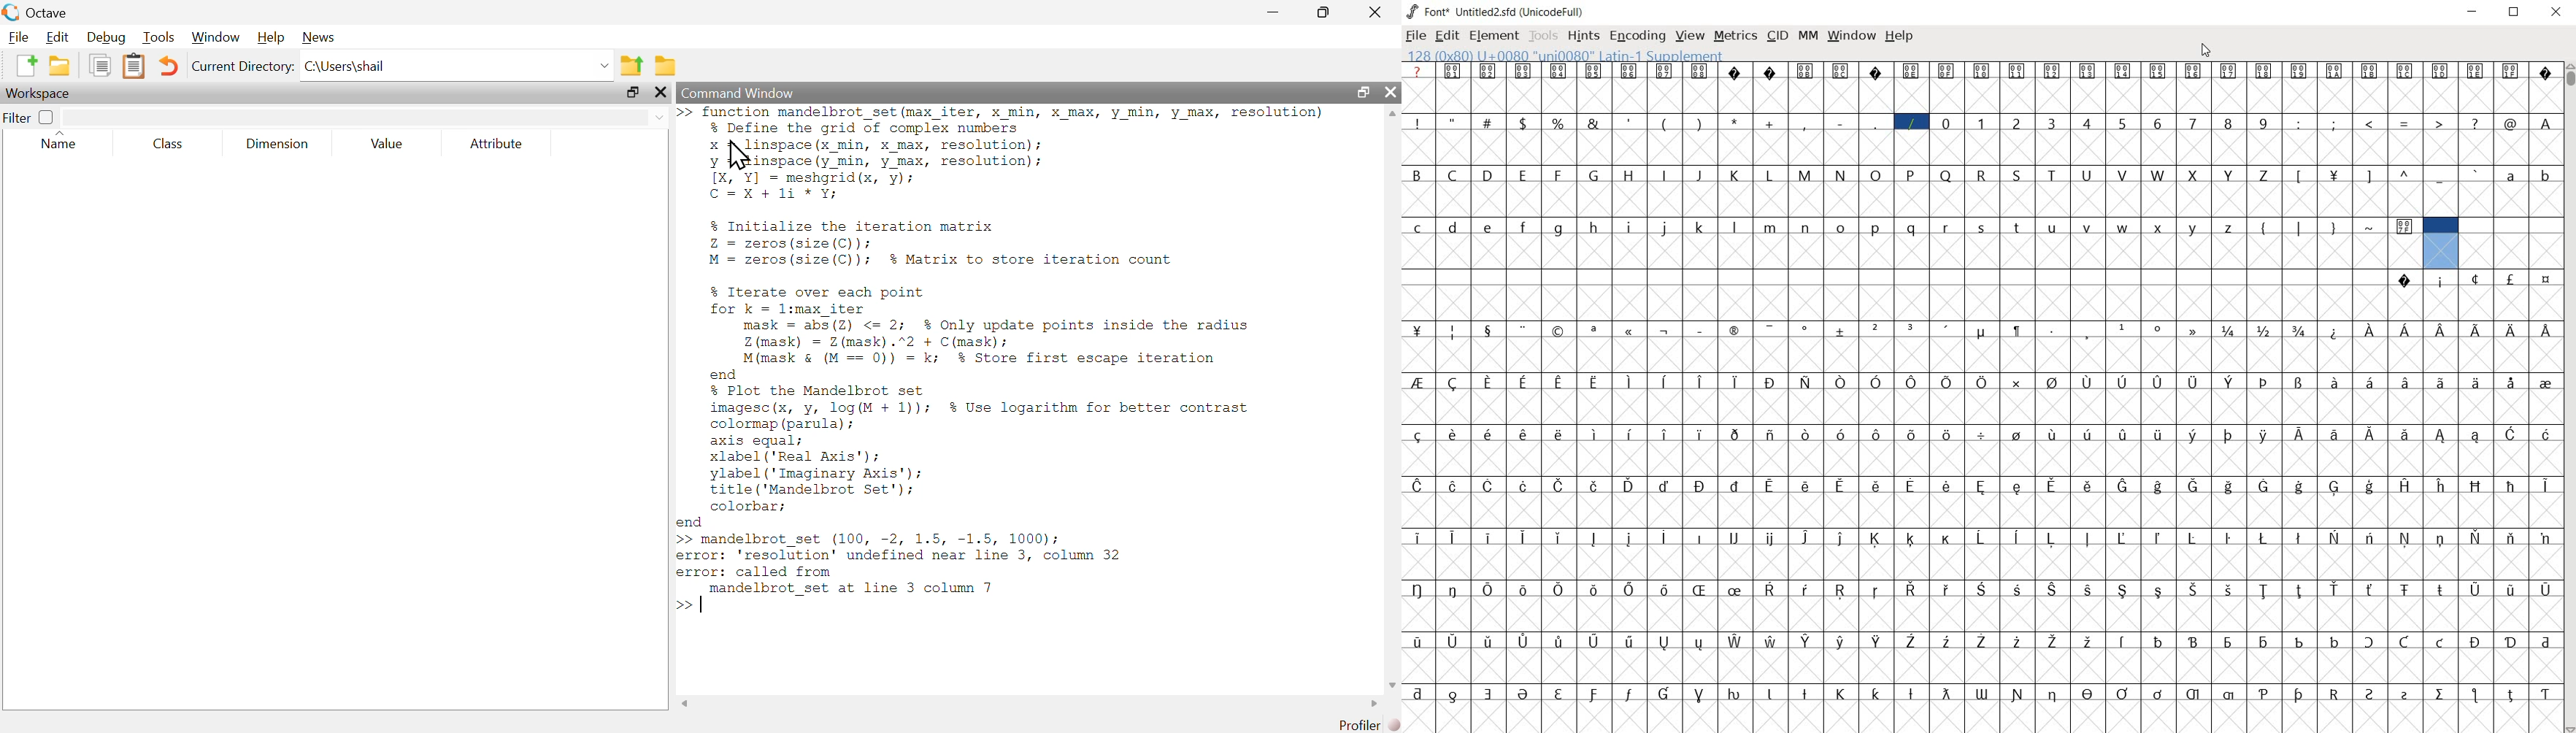 The height and width of the screenshot is (756, 2576). What do you see at coordinates (2334, 537) in the screenshot?
I see `Symbol` at bounding box center [2334, 537].